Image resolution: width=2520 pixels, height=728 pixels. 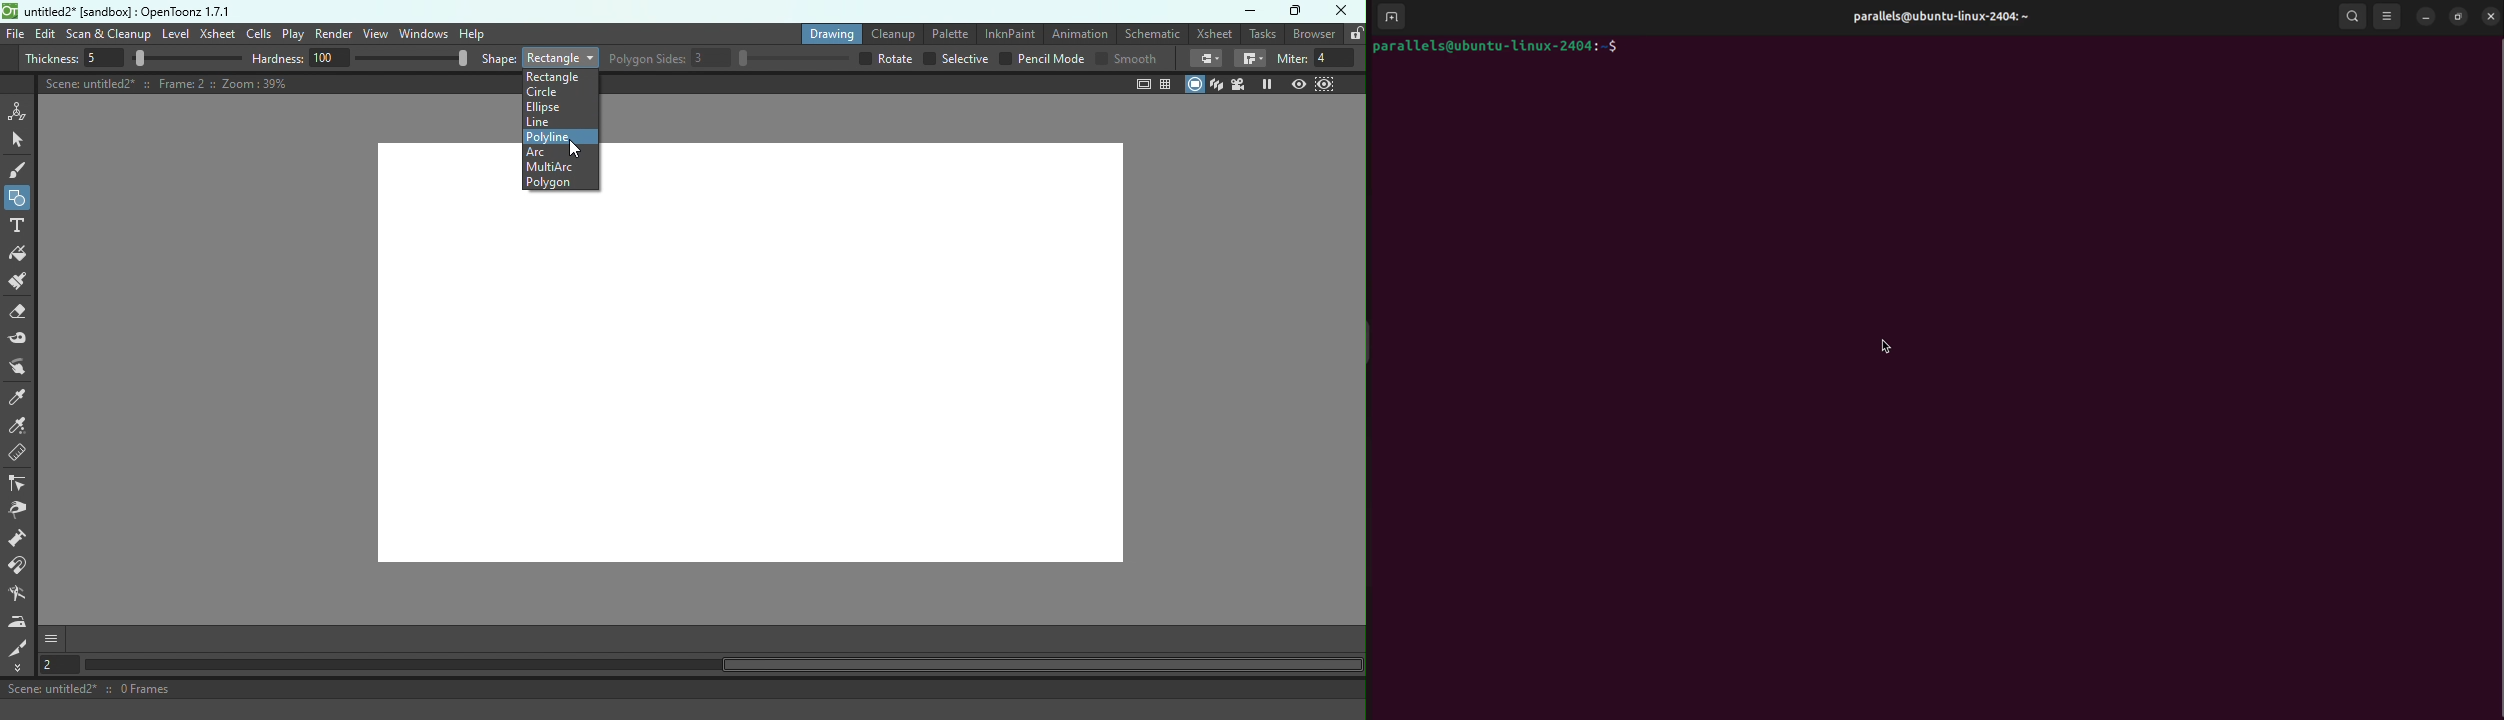 I want to click on Magnet tool, so click(x=21, y=568).